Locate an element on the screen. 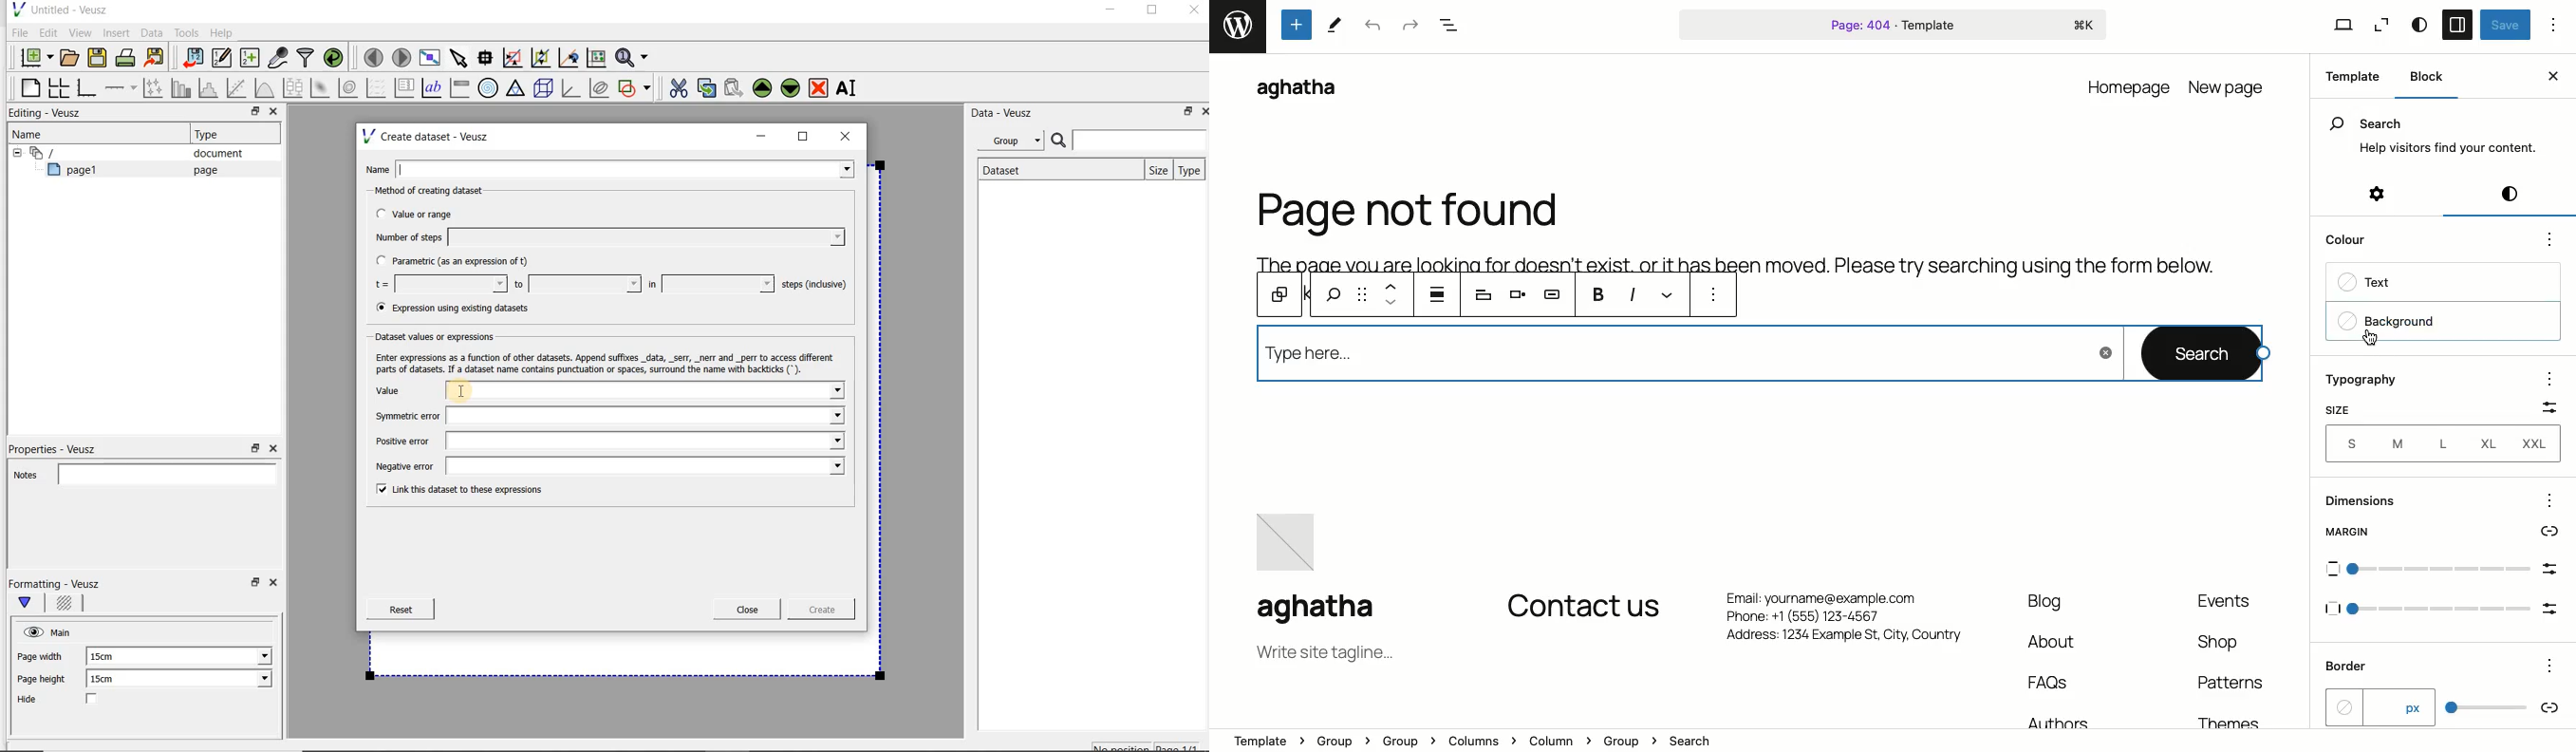 The height and width of the screenshot is (756, 2576). Text is located at coordinates (2362, 281).